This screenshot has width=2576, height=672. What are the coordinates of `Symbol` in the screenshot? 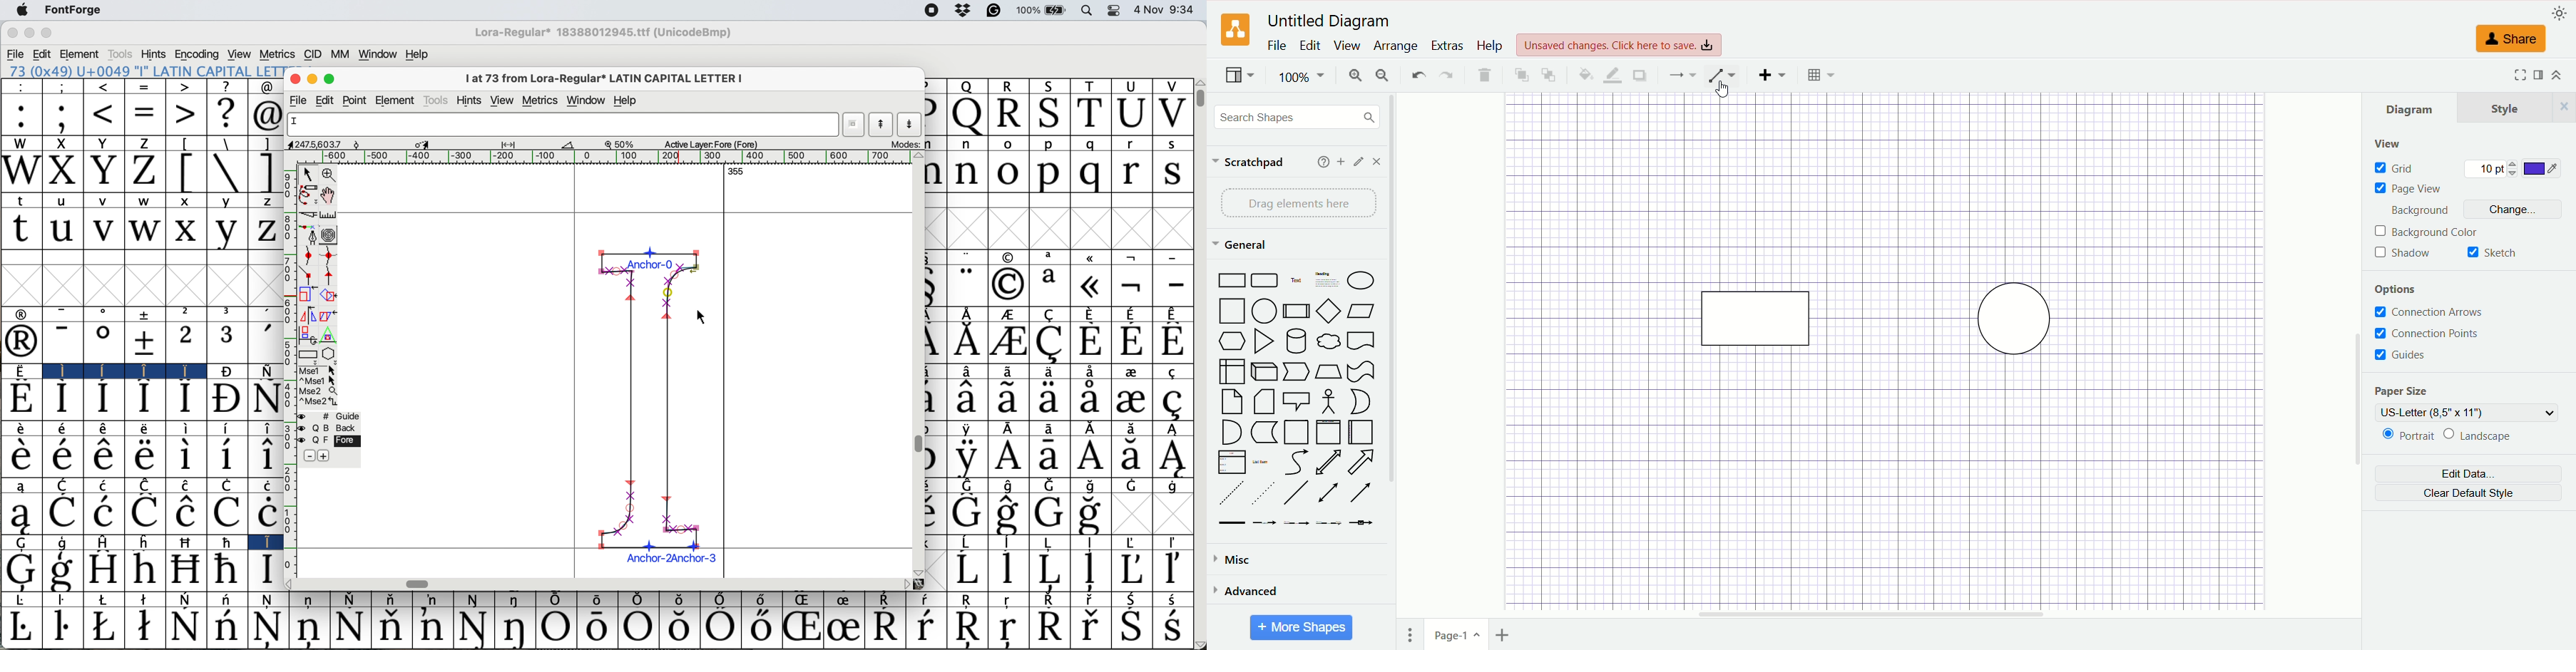 It's located at (1133, 372).